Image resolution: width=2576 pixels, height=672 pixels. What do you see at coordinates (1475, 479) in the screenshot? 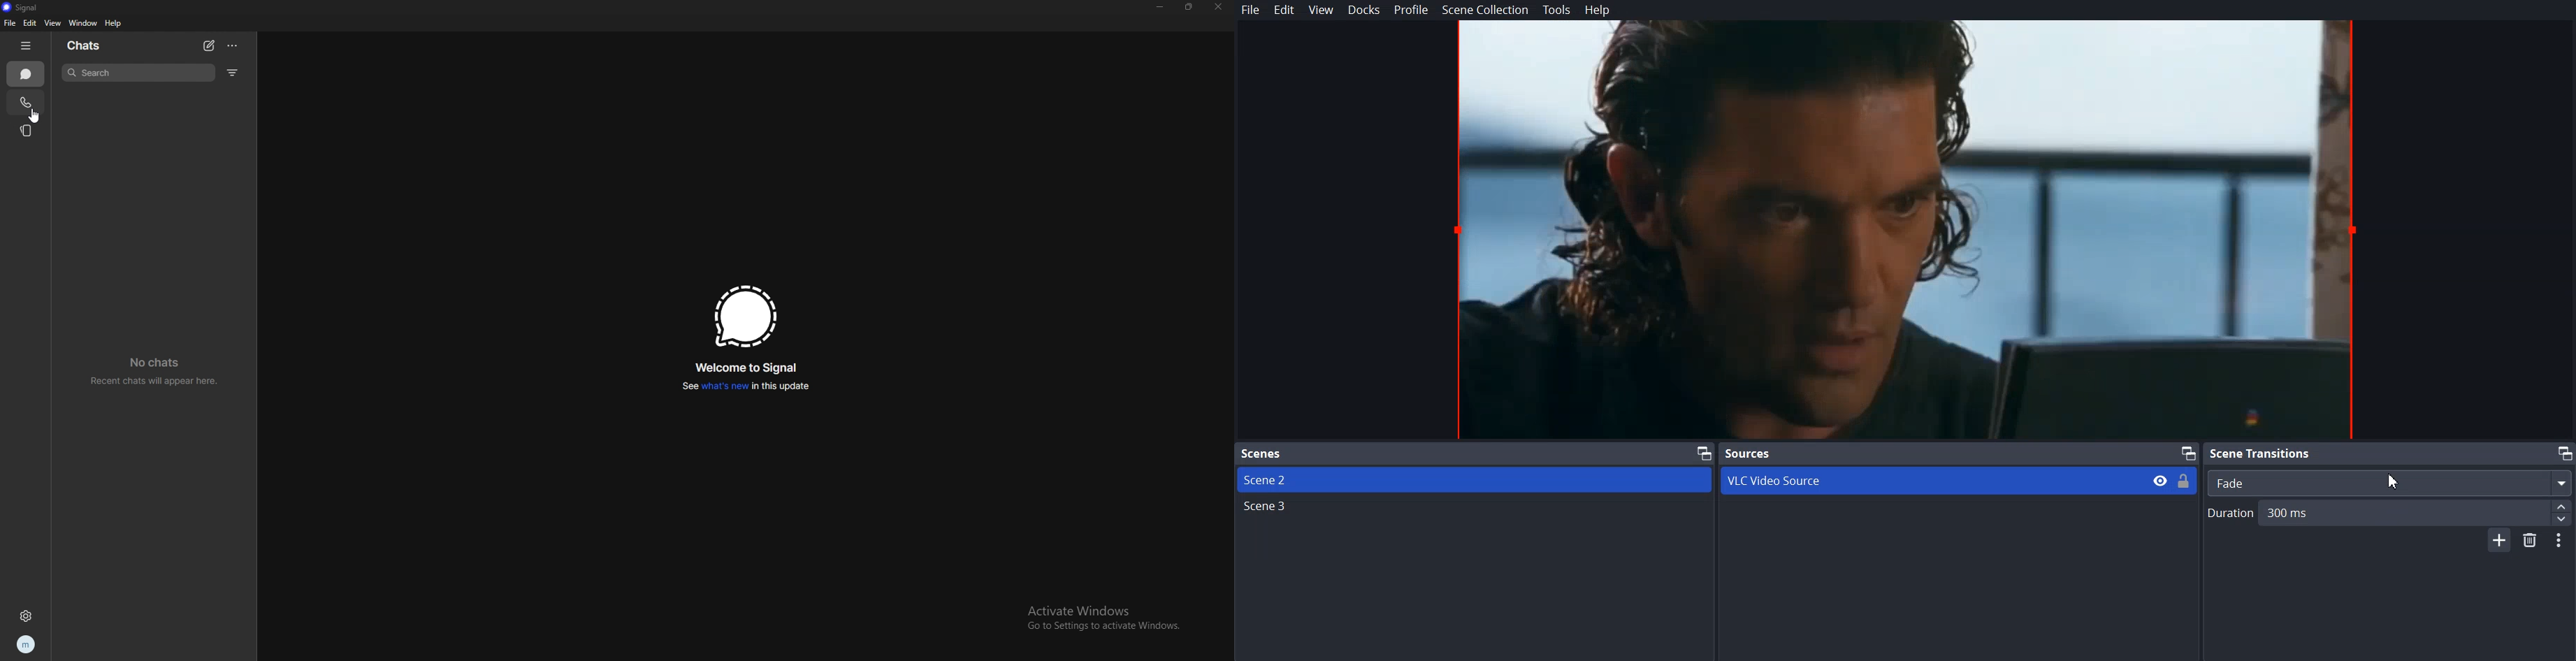
I see `Scene 2` at bounding box center [1475, 479].